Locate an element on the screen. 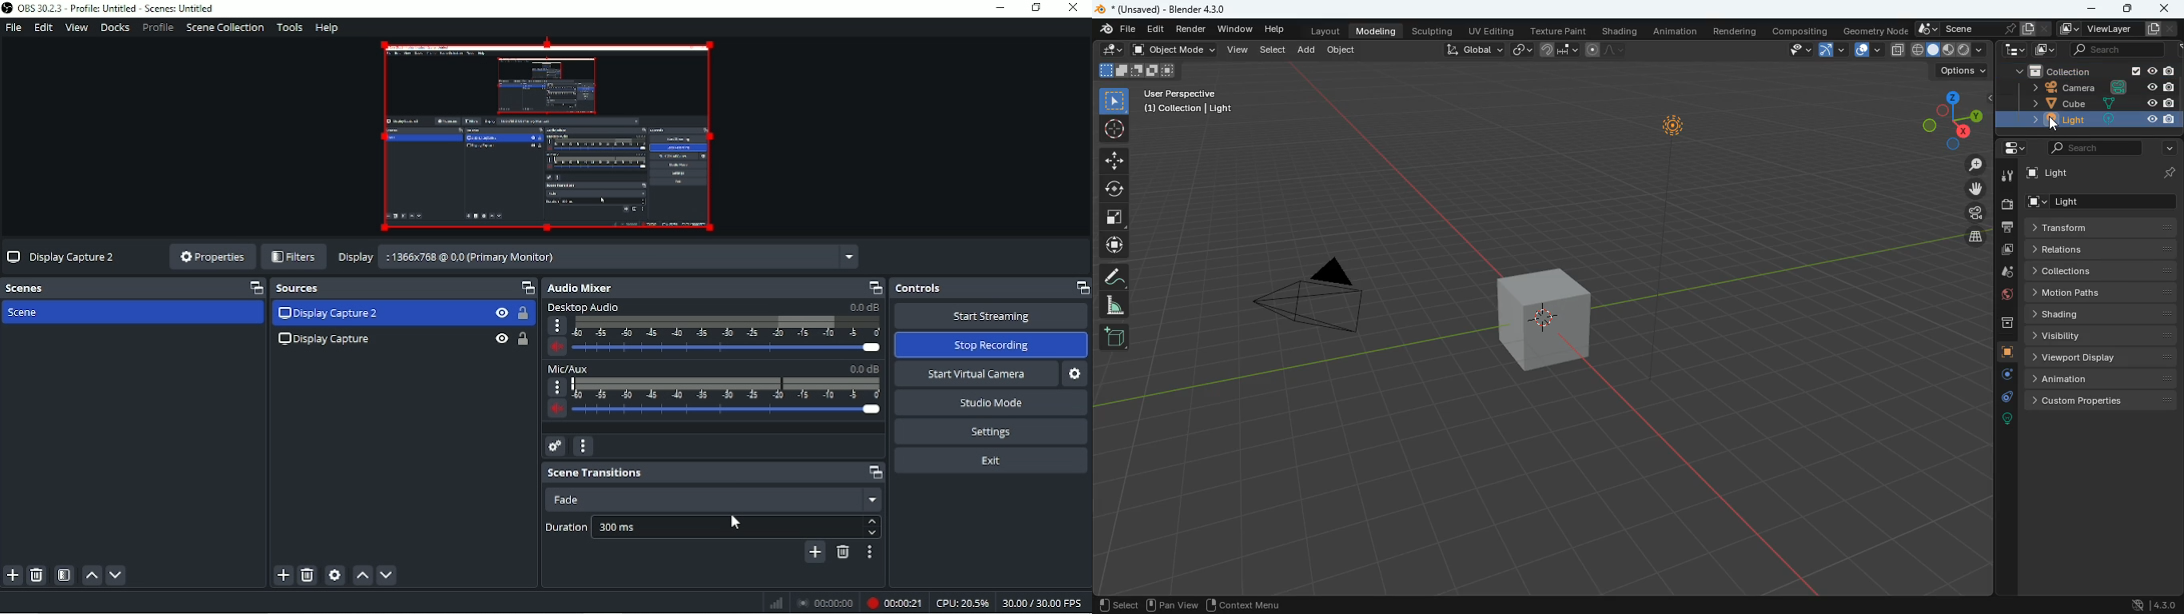 Image resolution: width=2184 pixels, height=616 pixels. add is located at coordinates (1307, 50).